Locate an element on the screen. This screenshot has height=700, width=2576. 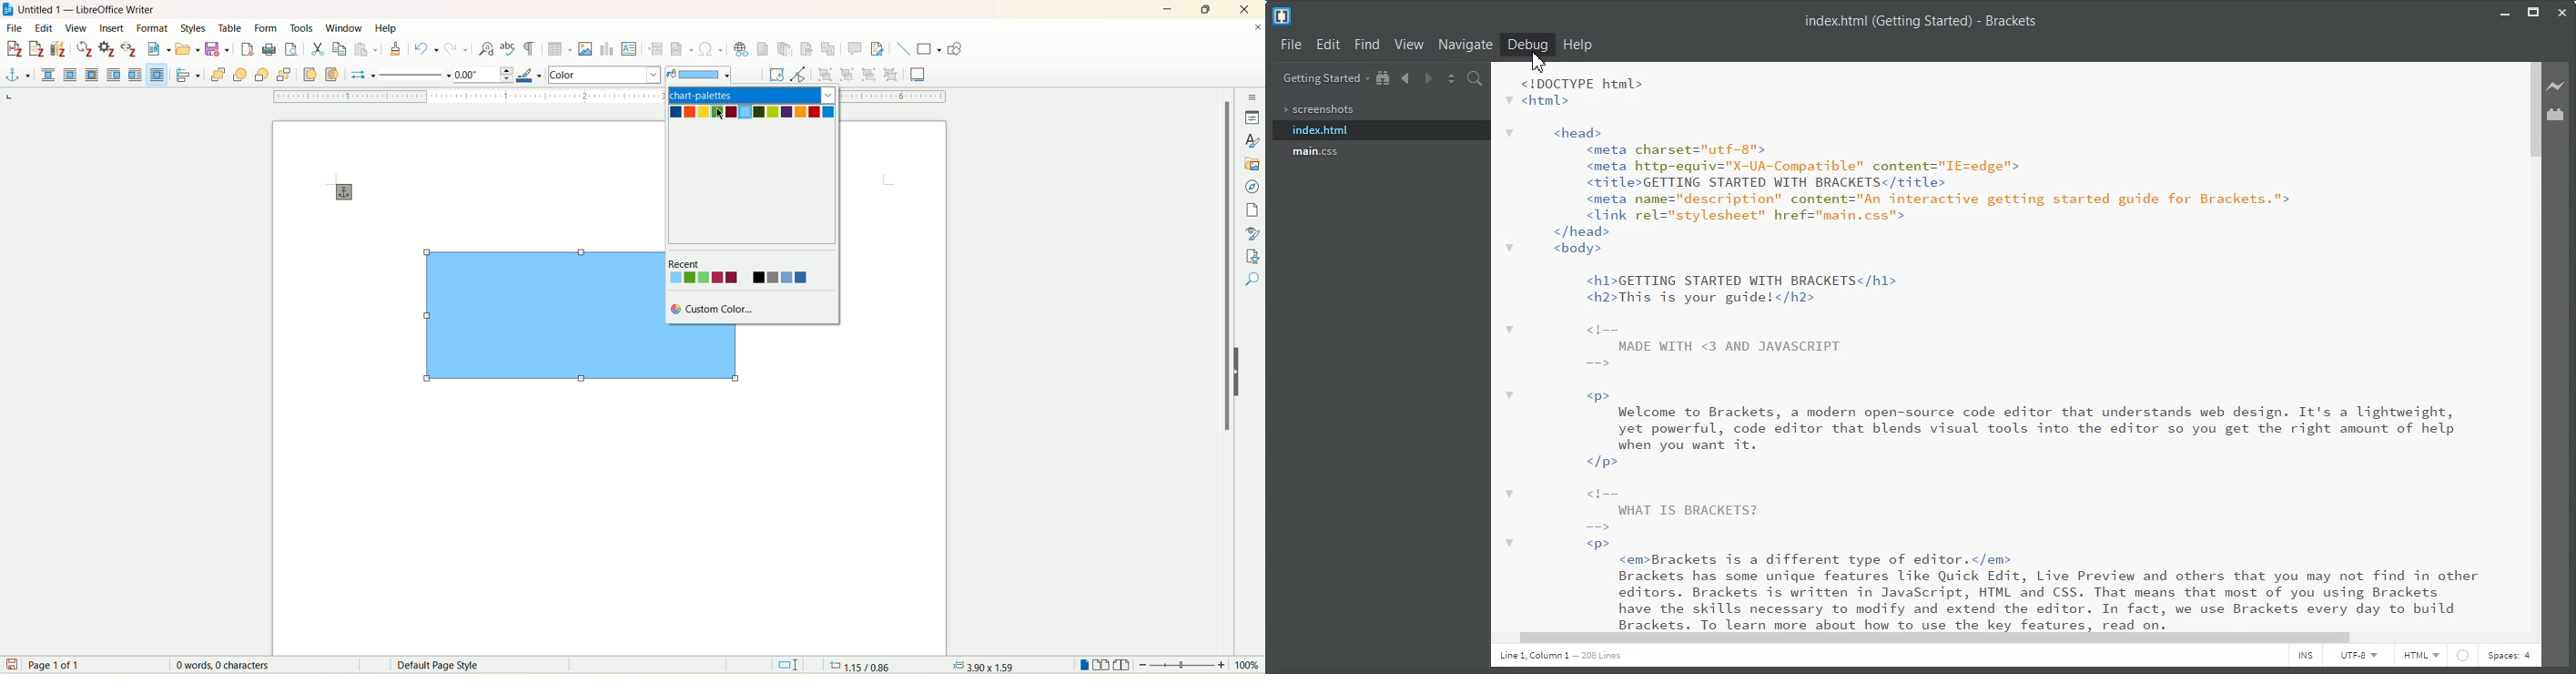
Spaces: 4 is located at coordinates (2509, 657).